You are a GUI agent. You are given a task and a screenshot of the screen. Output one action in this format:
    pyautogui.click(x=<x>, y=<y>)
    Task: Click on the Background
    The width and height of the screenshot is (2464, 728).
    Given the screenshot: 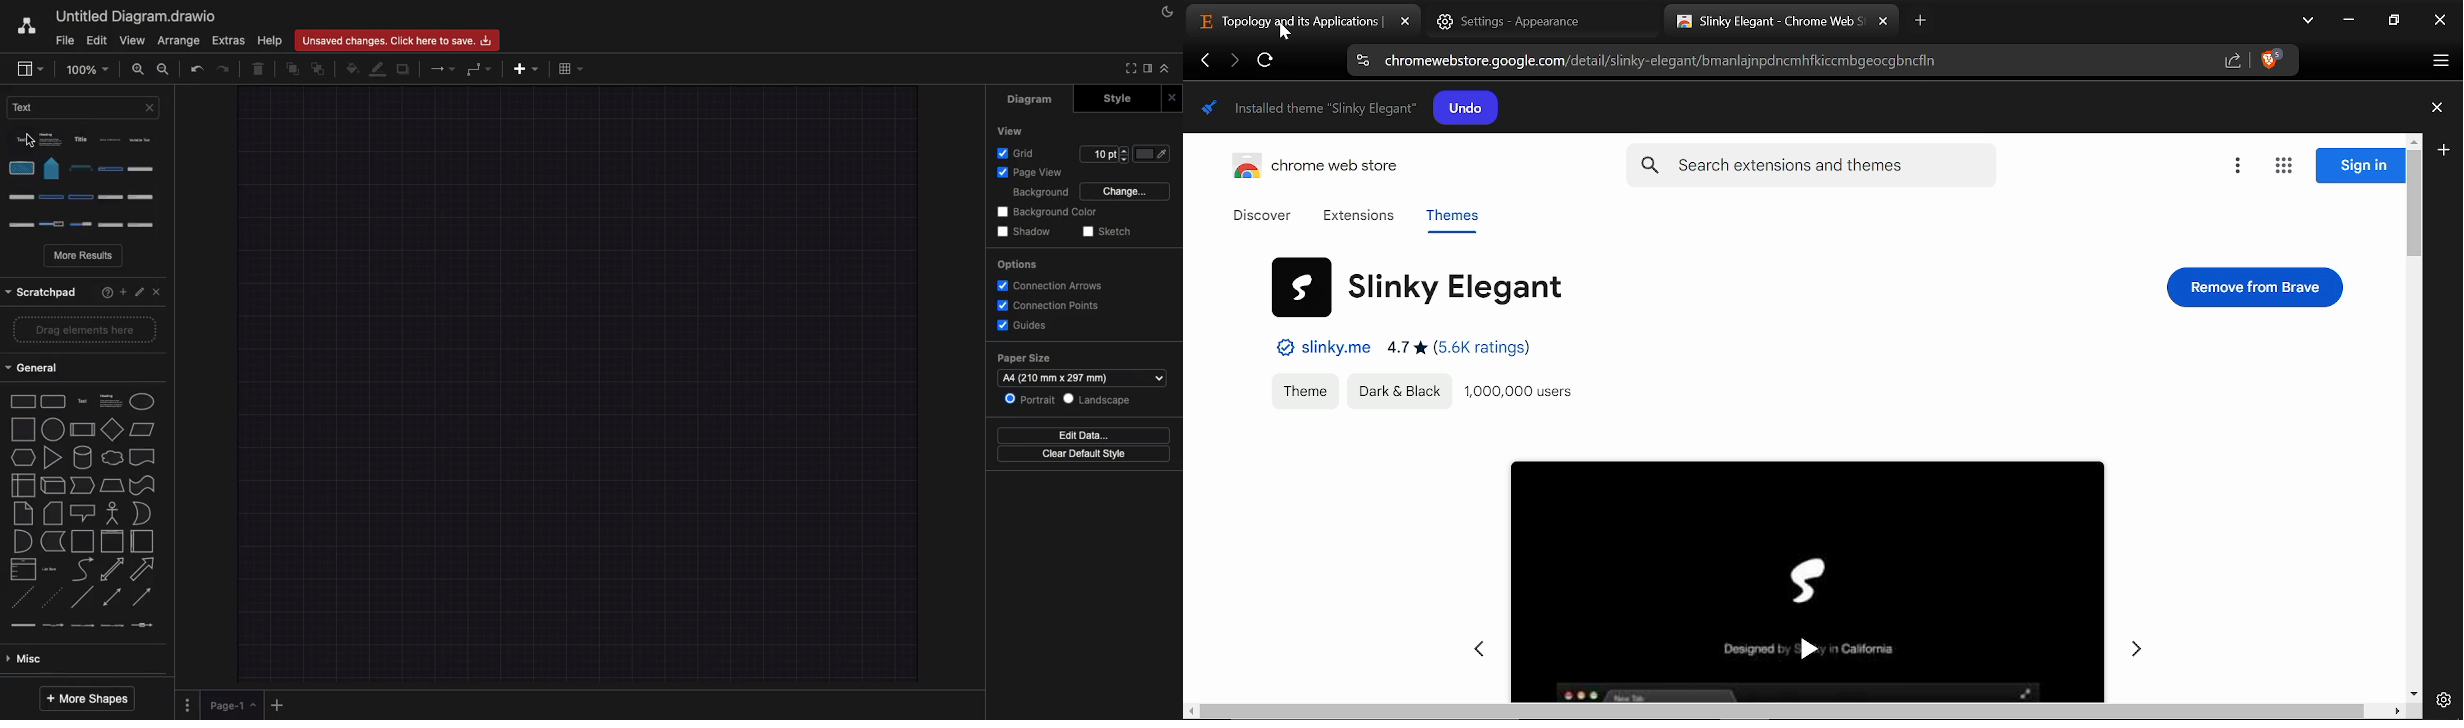 What is the action you would take?
    pyautogui.click(x=1040, y=192)
    